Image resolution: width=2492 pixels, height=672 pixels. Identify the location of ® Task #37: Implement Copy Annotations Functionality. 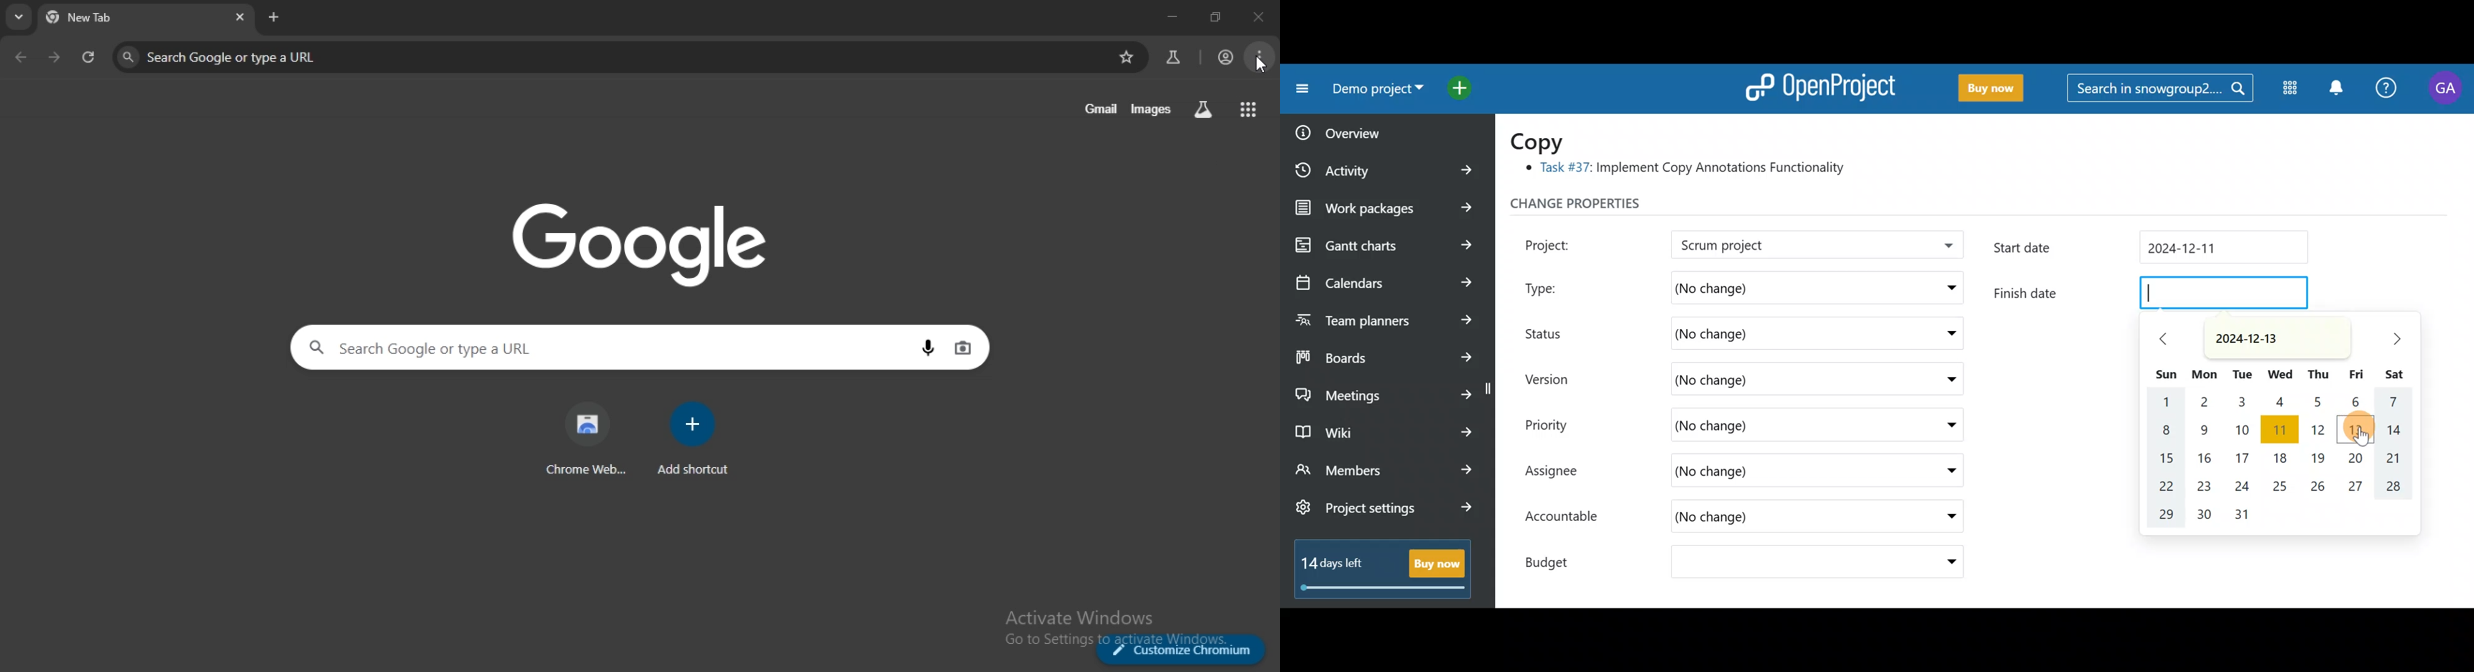
(1691, 170).